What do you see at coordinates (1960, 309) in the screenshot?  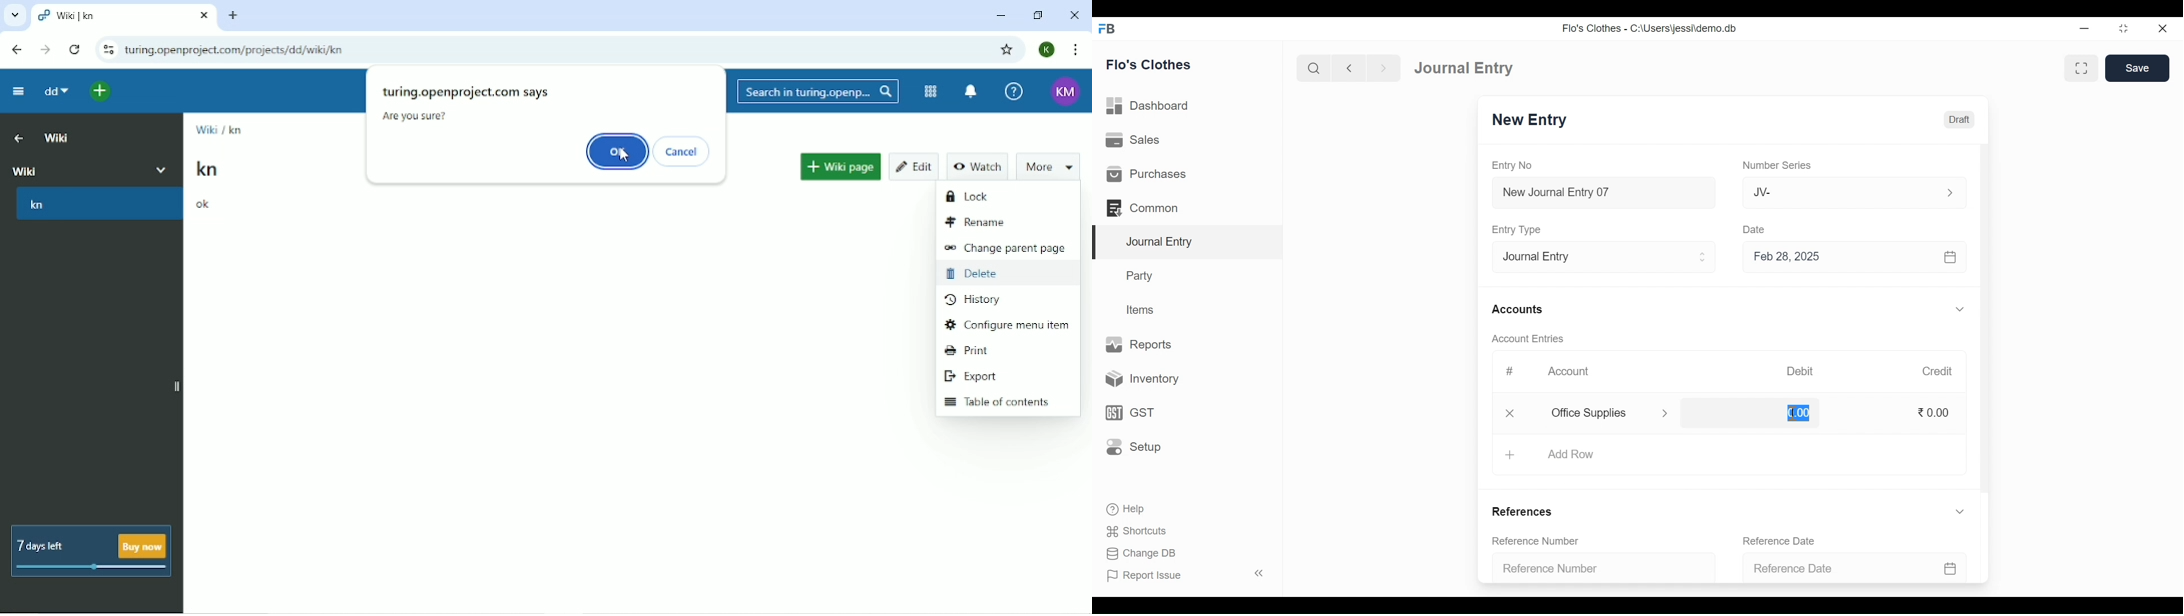 I see `Expand` at bounding box center [1960, 309].